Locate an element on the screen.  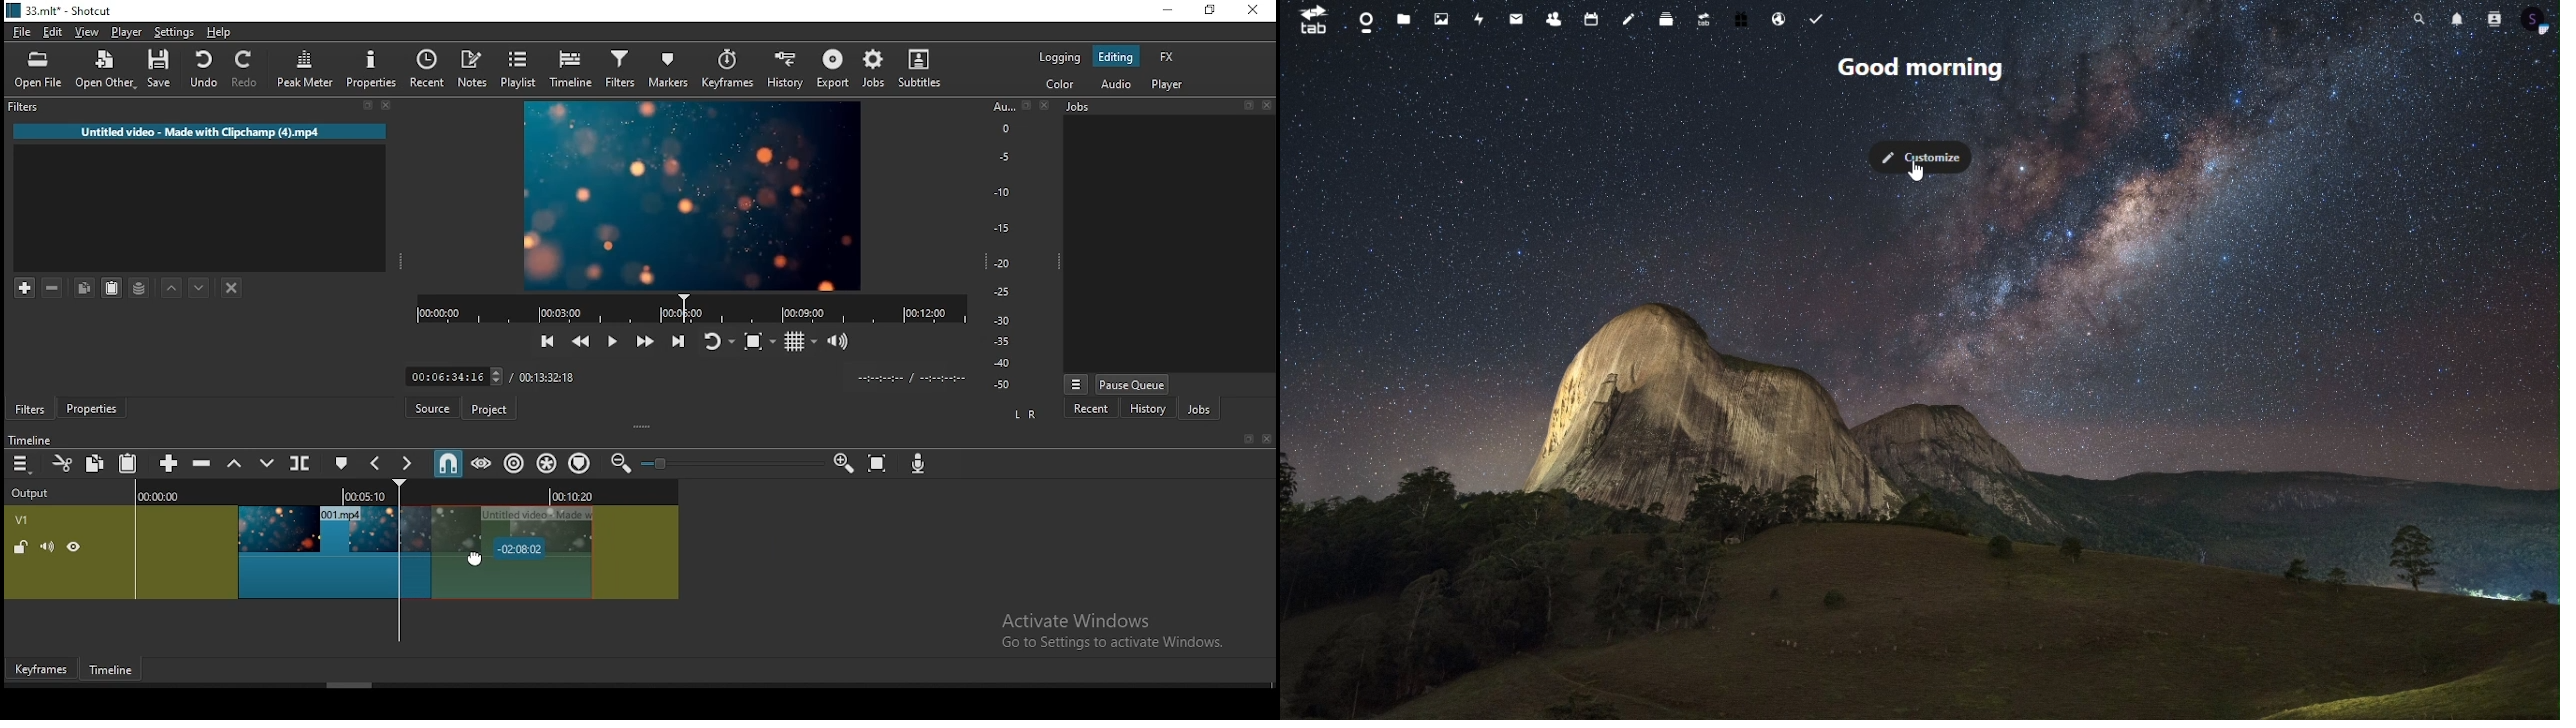
customize is located at coordinates (1921, 157).